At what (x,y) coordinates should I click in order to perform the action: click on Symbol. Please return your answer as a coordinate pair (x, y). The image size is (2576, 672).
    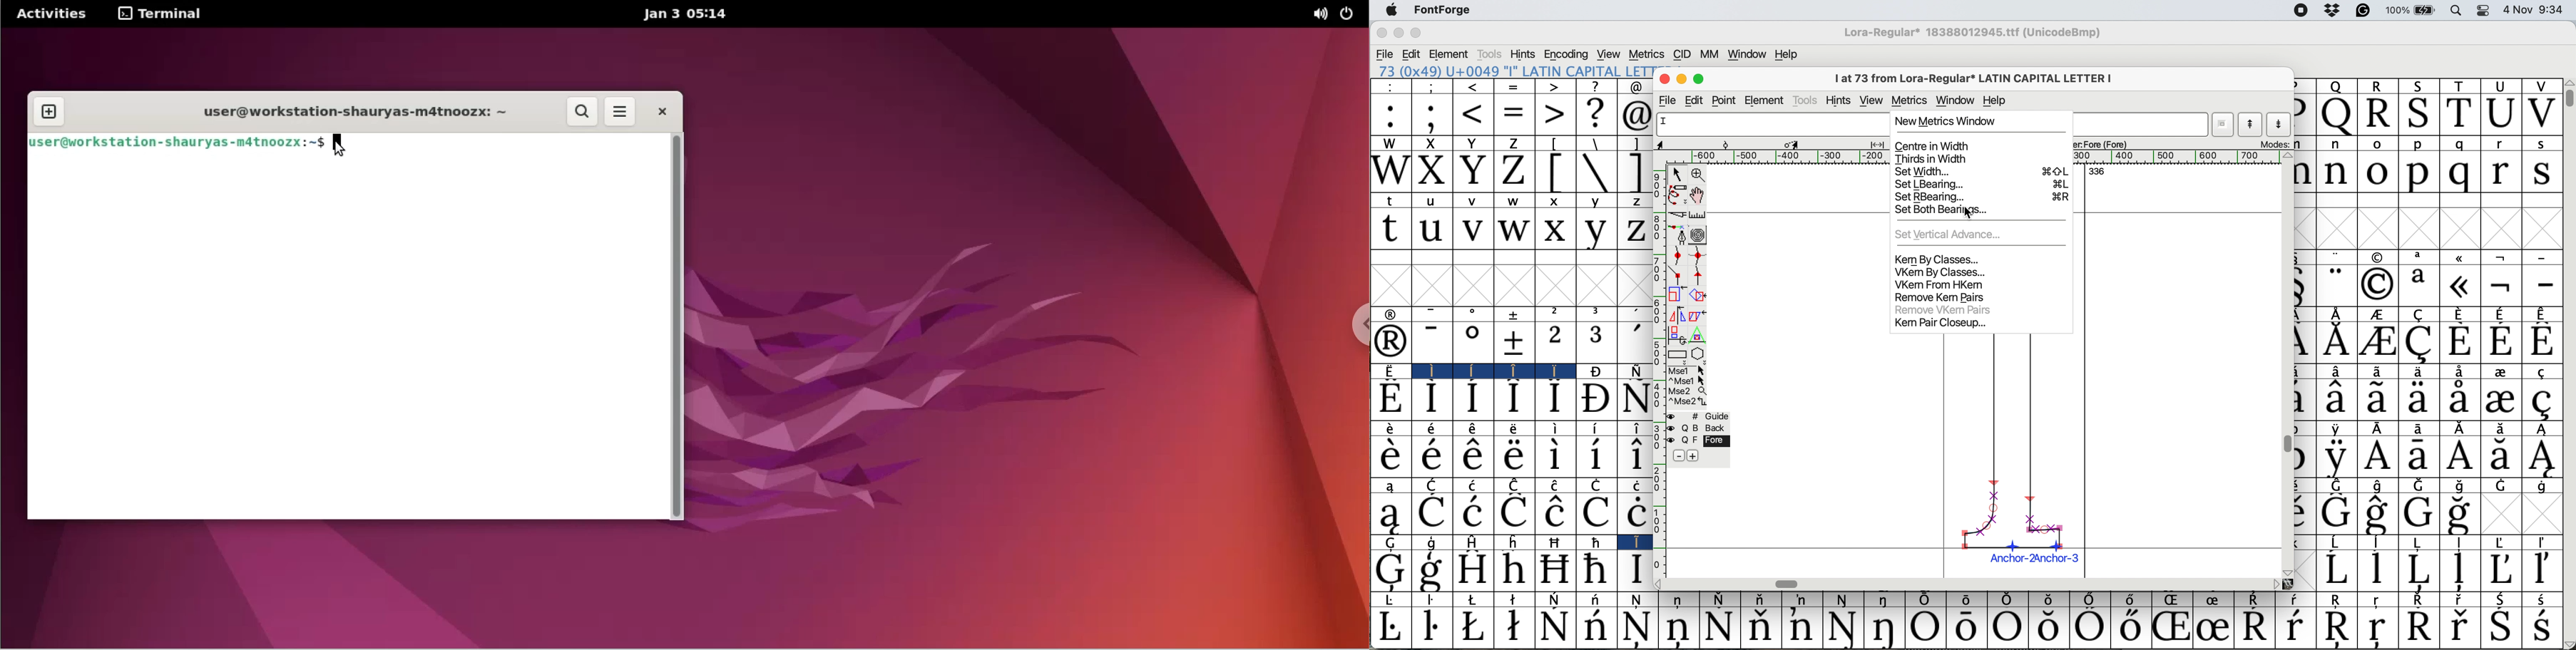
    Looking at the image, I should click on (2377, 372).